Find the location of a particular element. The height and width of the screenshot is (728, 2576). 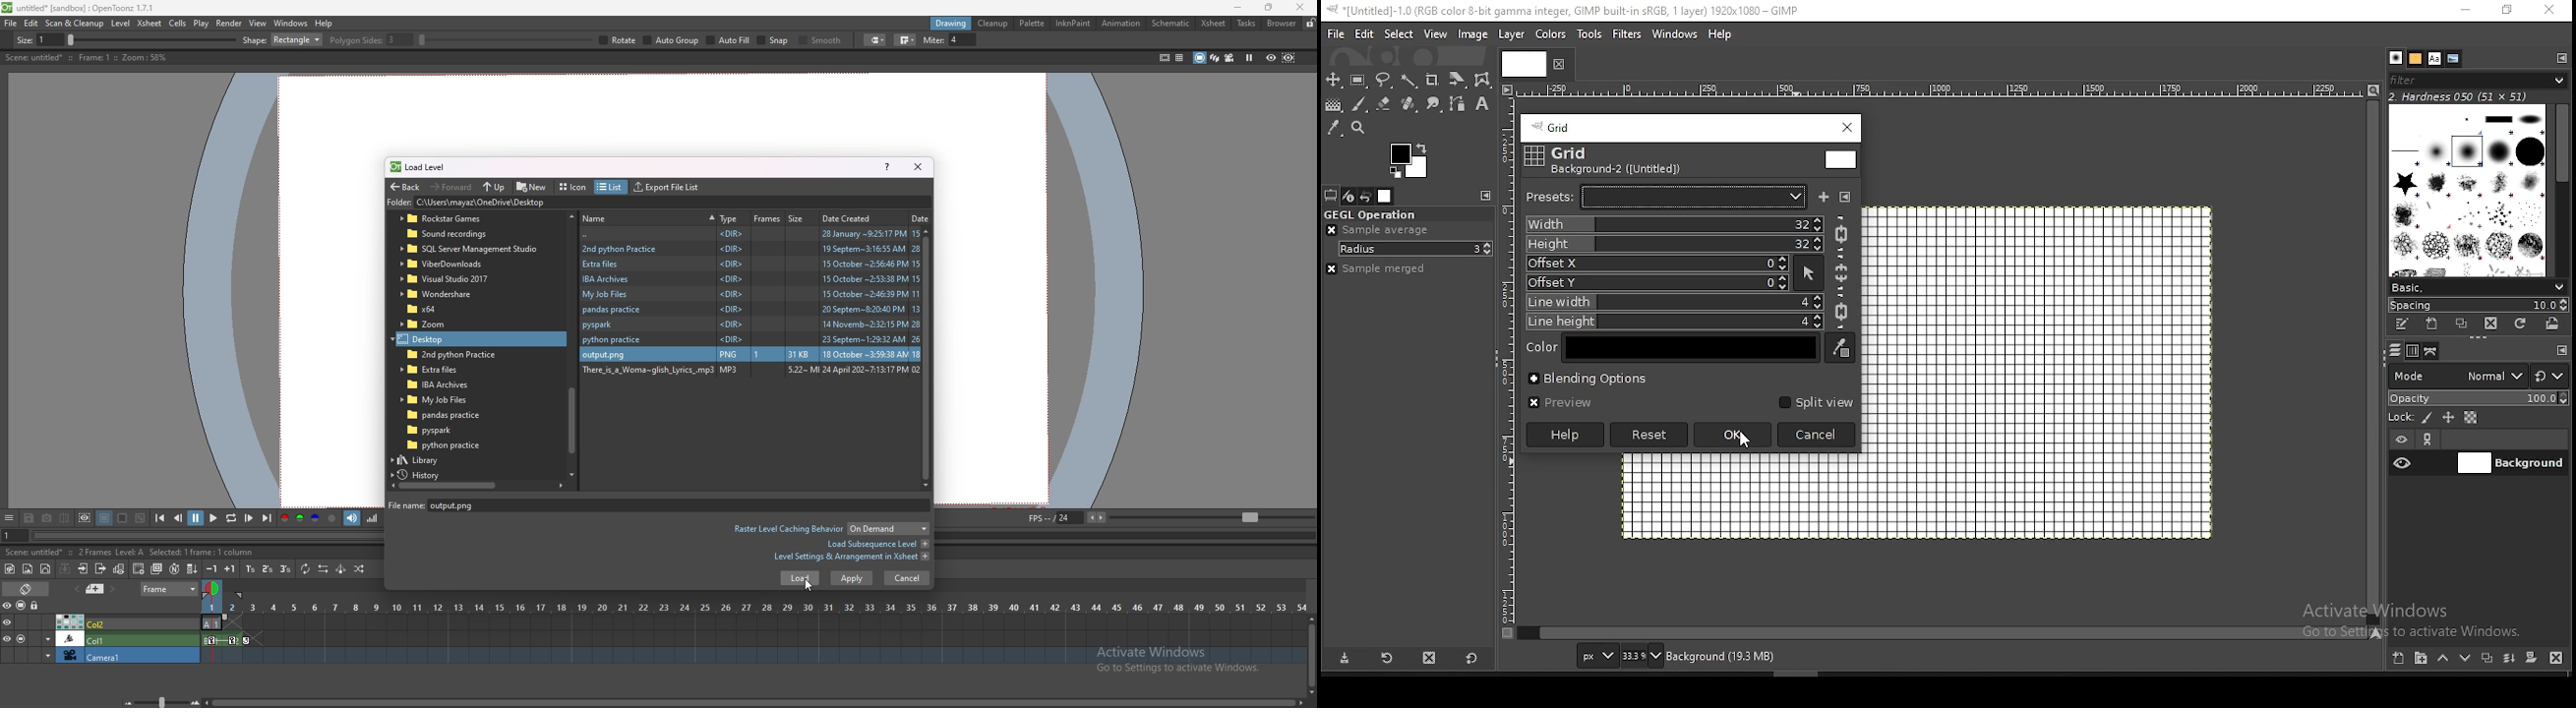

edit is located at coordinates (1364, 34).